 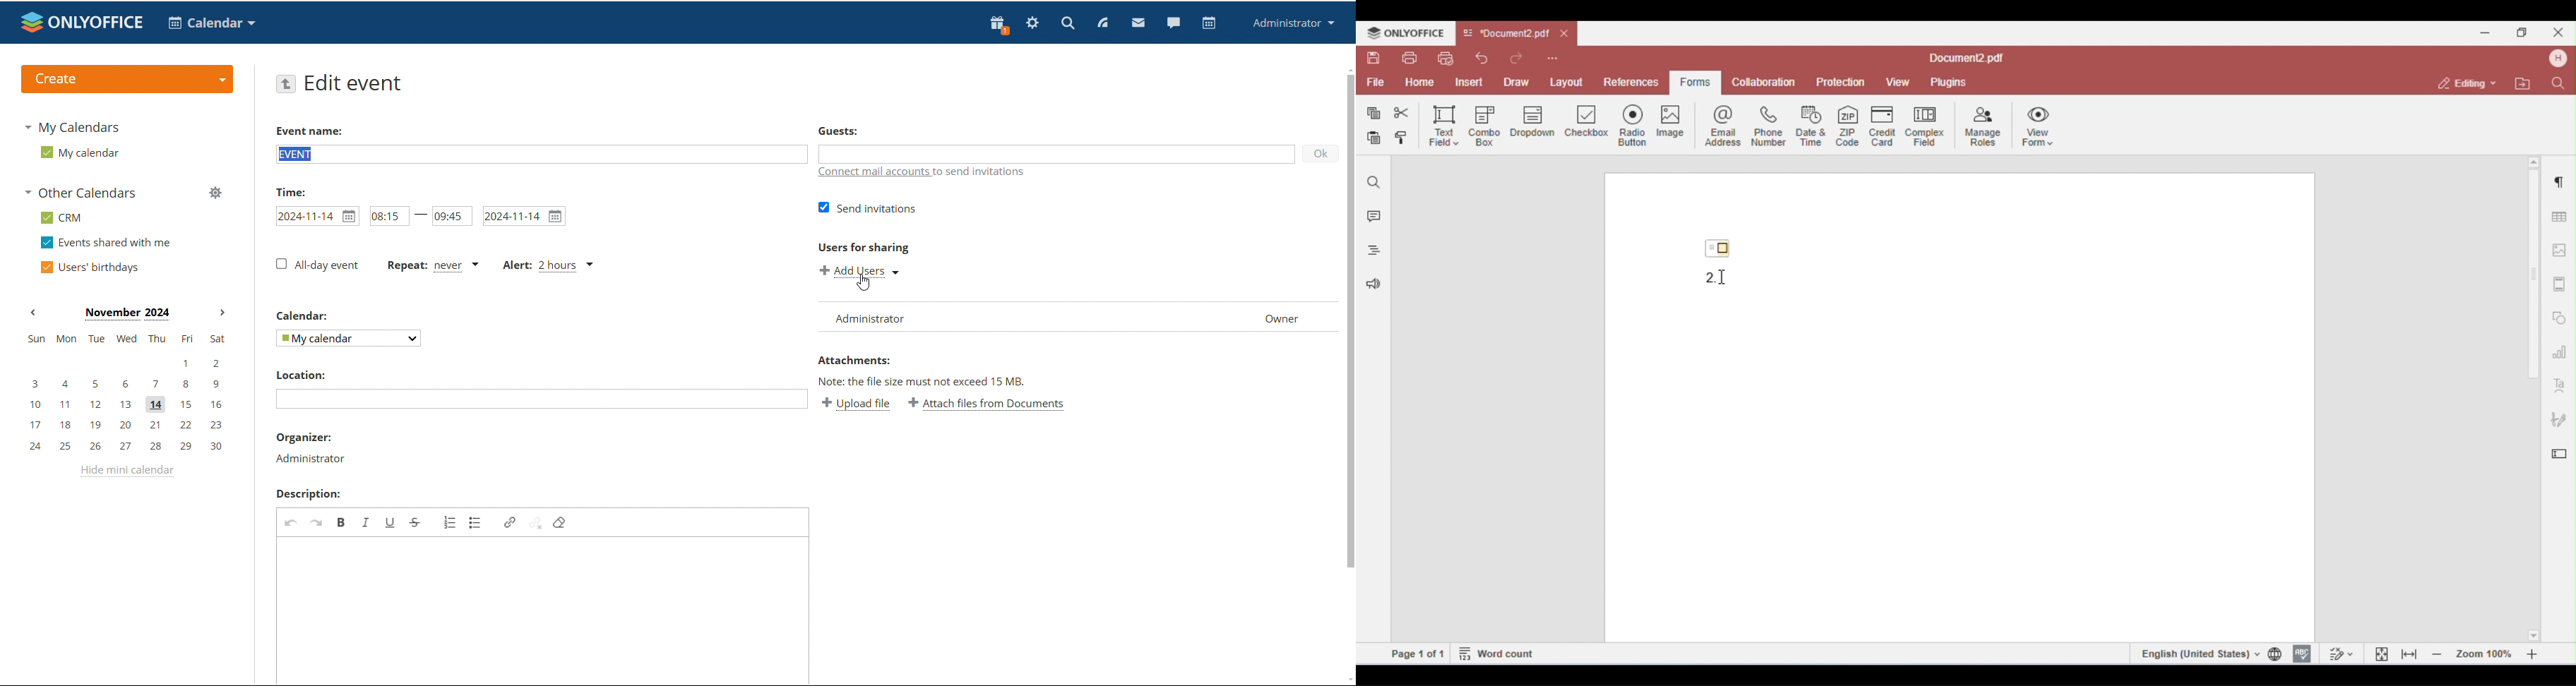 I want to click on chat, so click(x=1173, y=22).